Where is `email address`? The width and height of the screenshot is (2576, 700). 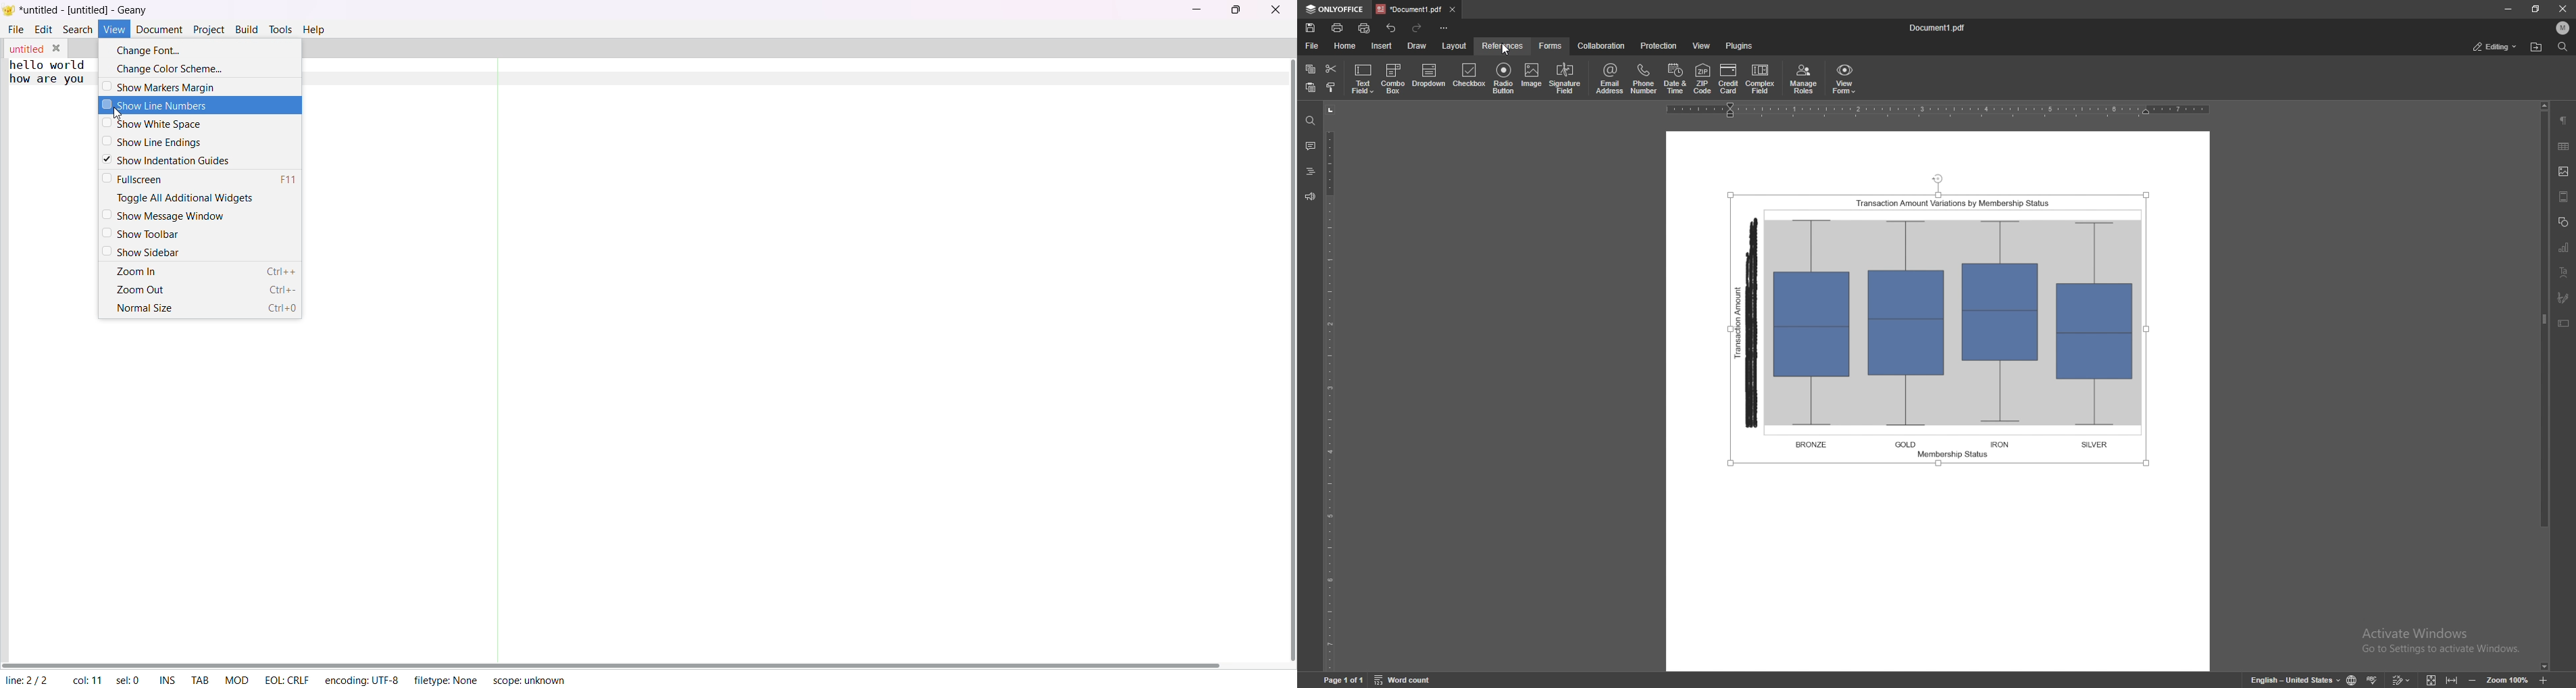
email address is located at coordinates (1611, 78).